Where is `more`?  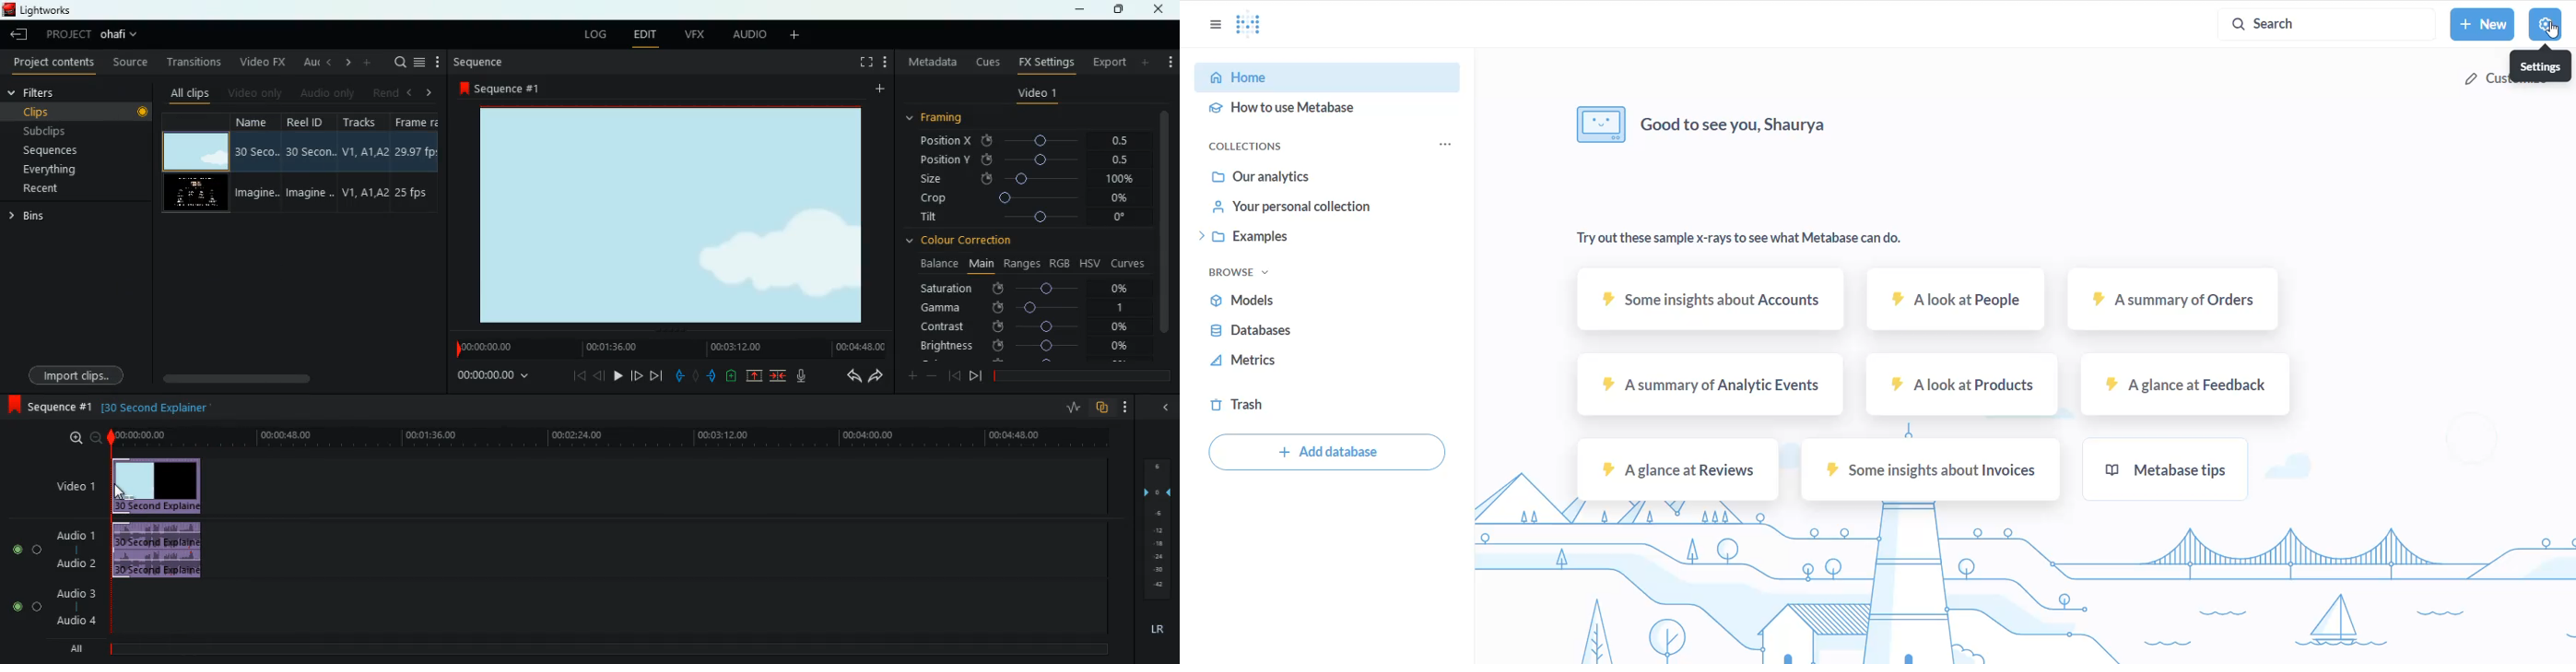
more is located at coordinates (369, 63).